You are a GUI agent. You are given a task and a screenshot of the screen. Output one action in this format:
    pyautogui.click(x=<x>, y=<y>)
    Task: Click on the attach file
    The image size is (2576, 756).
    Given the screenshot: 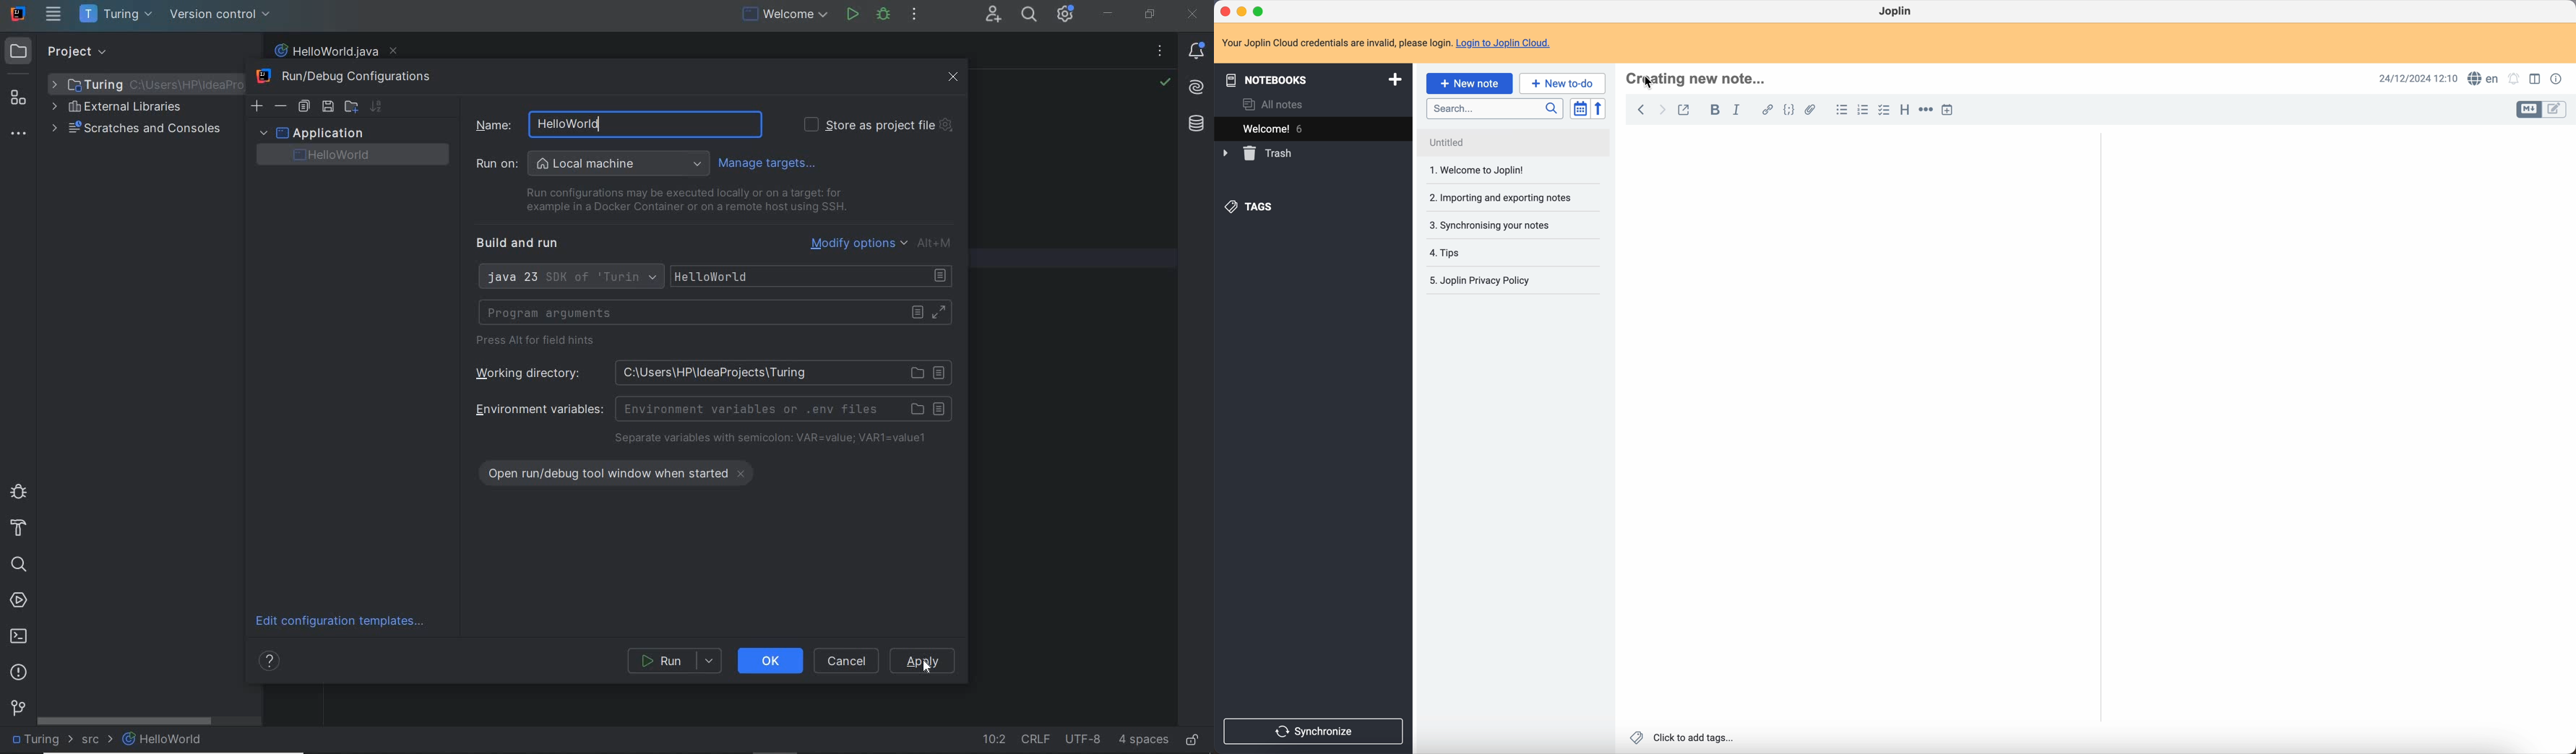 What is the action you would take?
    pyautogui.click(x=1813, y=110)
    